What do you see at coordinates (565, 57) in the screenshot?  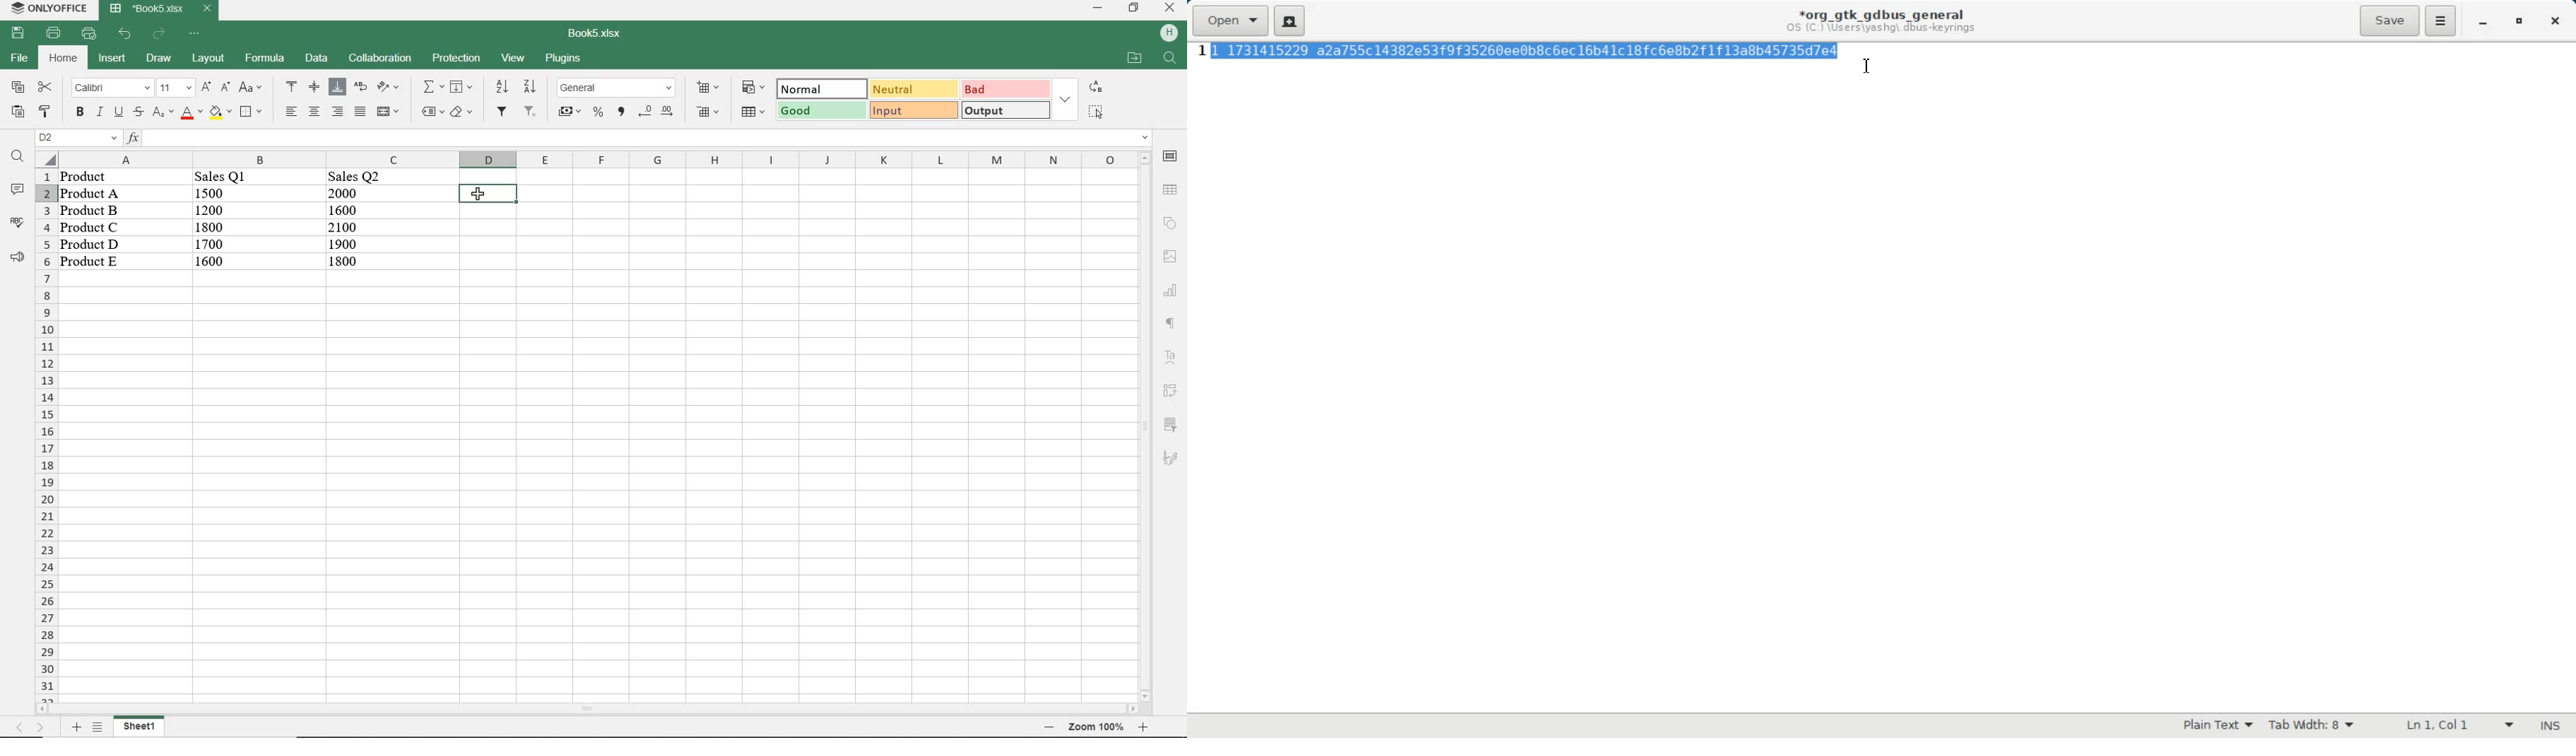 I see `plugins` at bounding box center [565, 57].